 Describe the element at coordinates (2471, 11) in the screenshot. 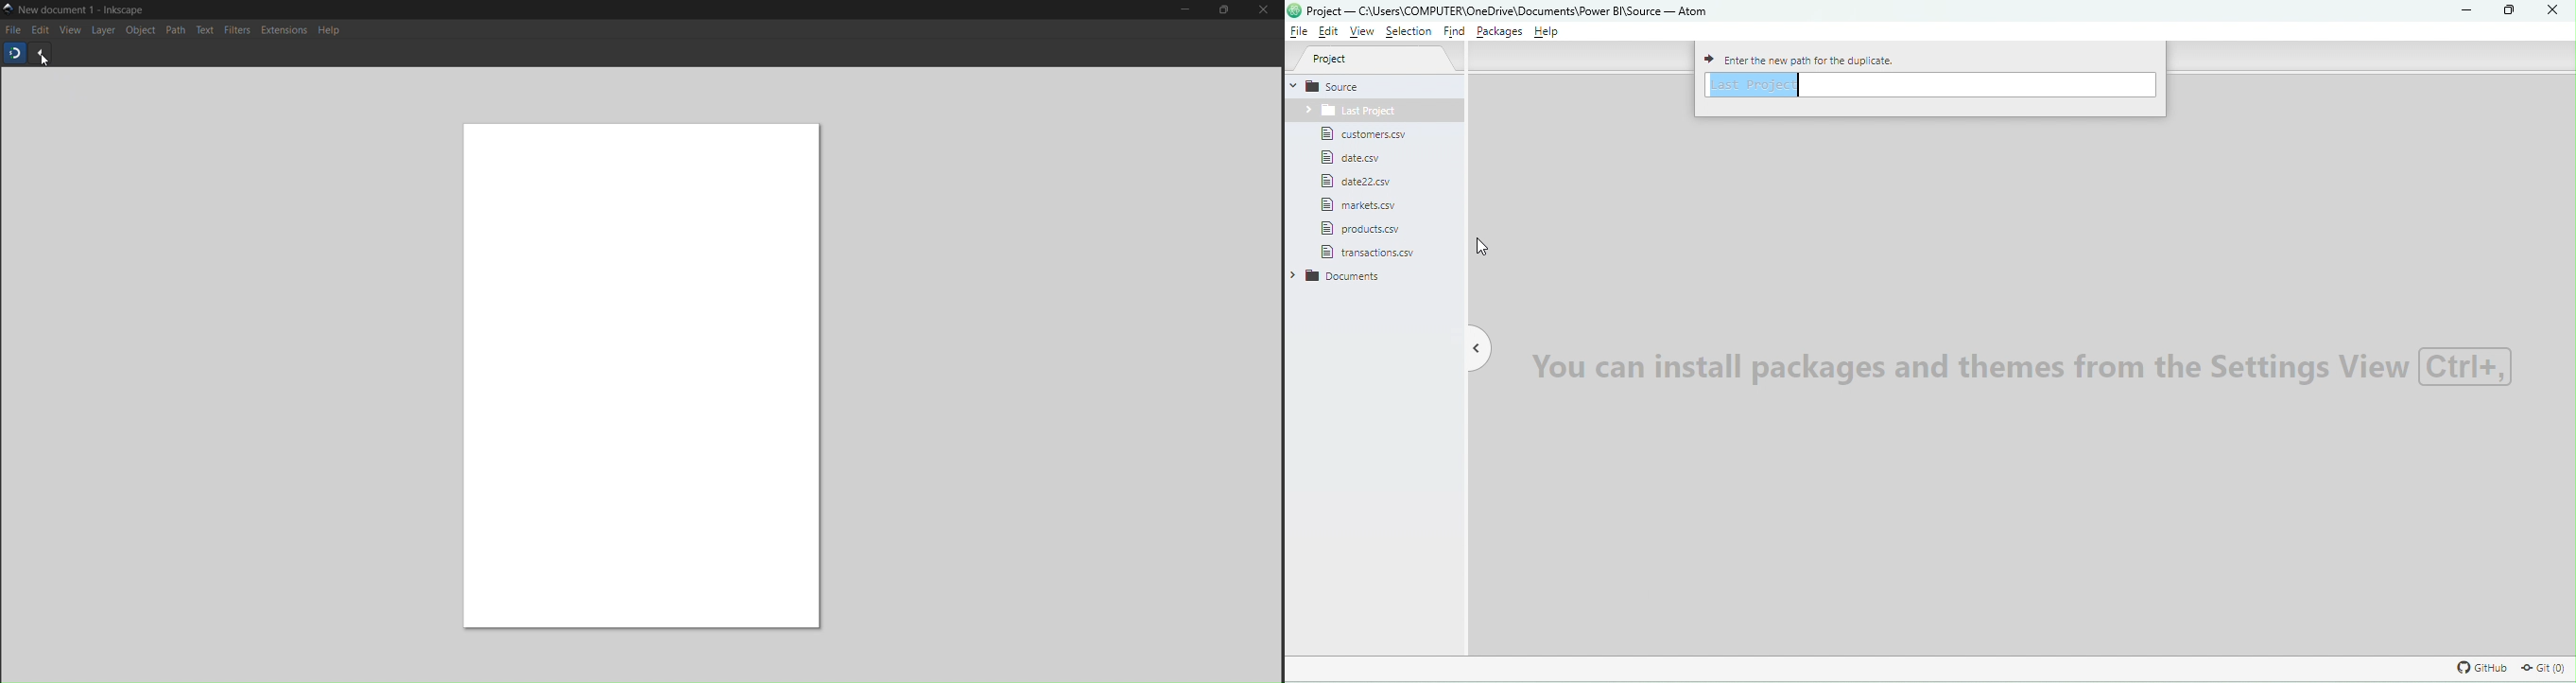

I see `Minimize` at that location.